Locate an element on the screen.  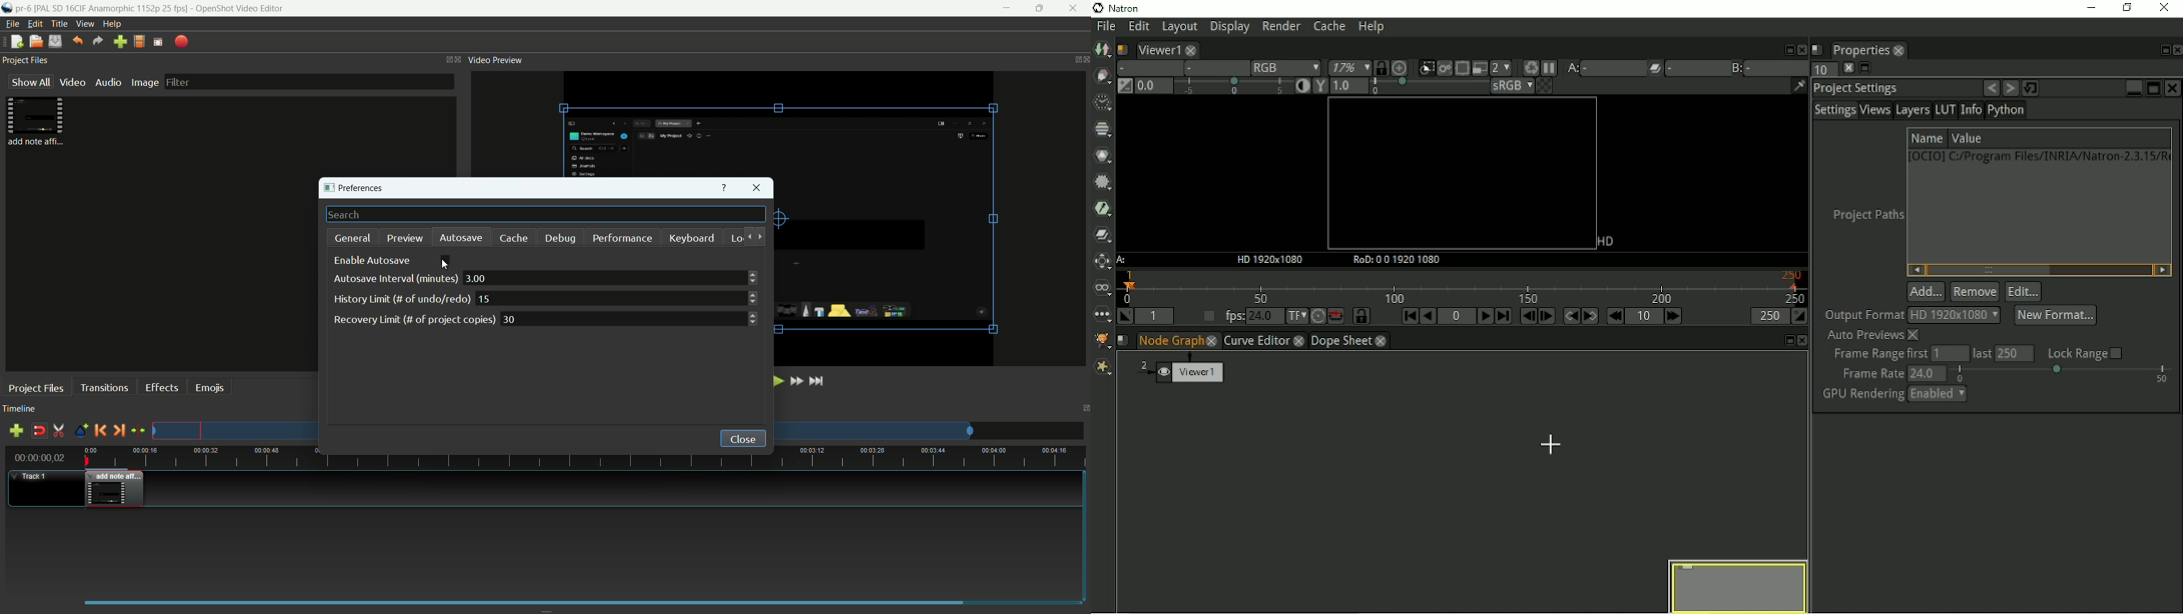
enable razor is located at coordinates (58, 430).